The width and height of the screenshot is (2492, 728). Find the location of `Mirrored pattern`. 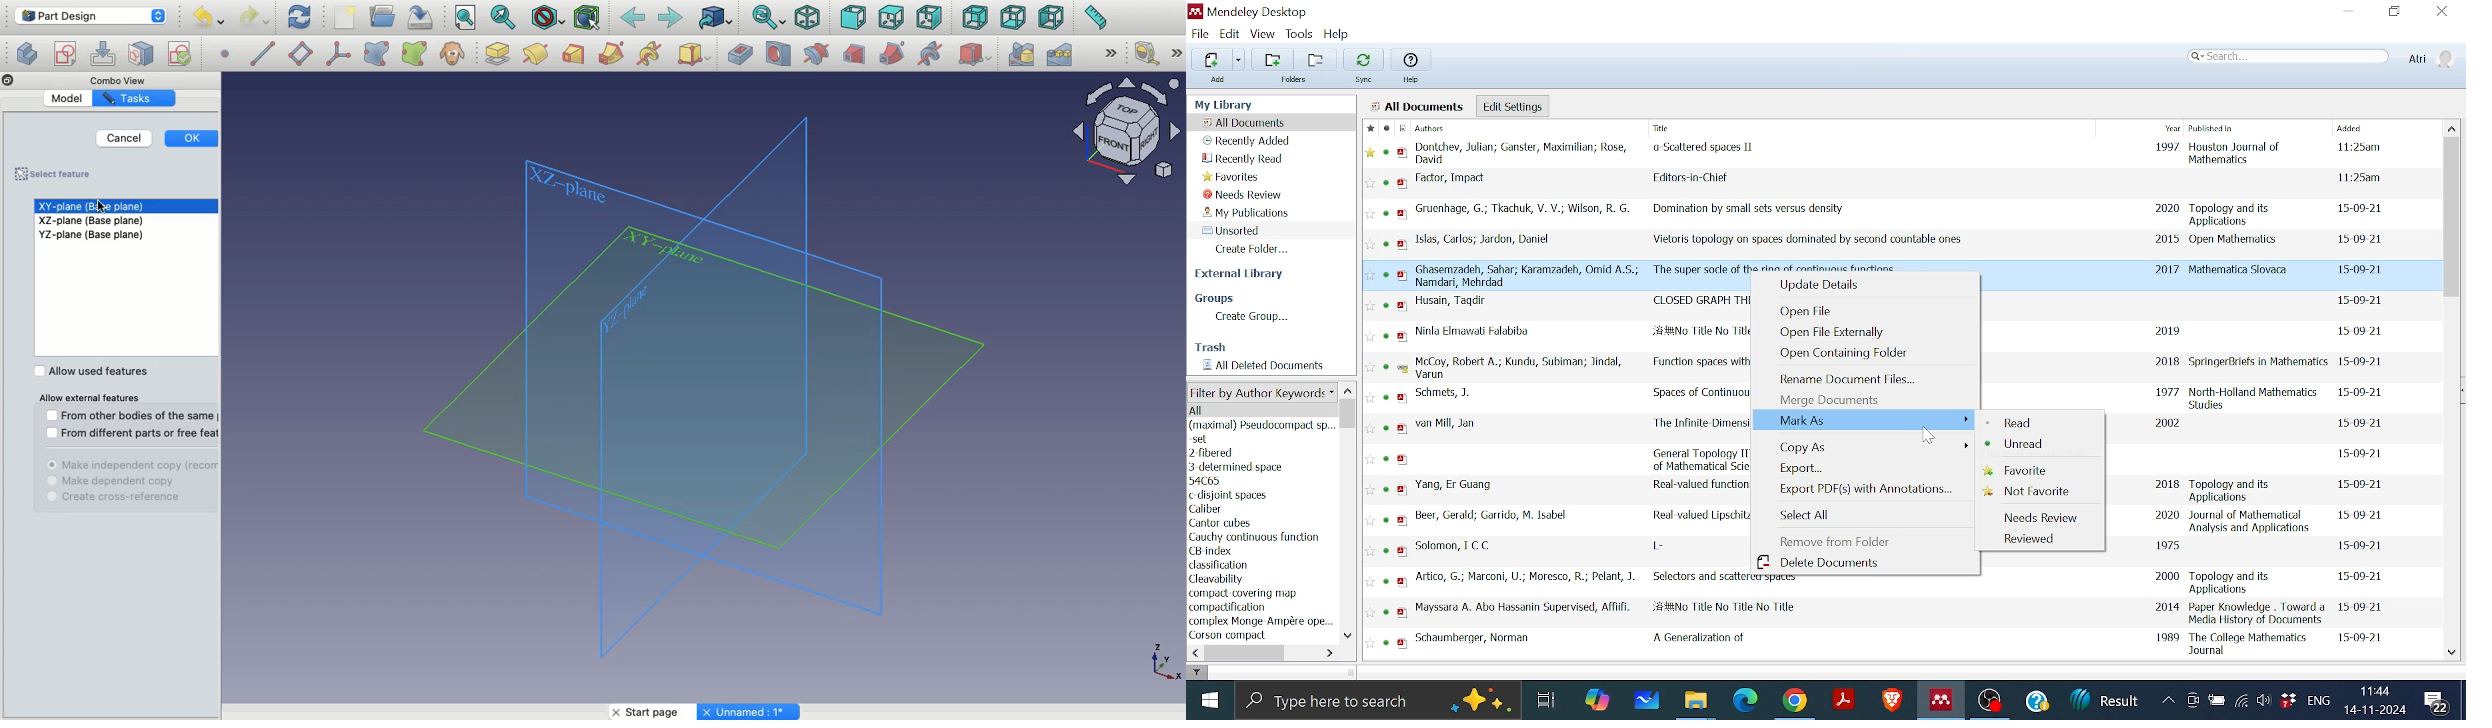

Mirrored pattern is located at coordinates (1020, 54).